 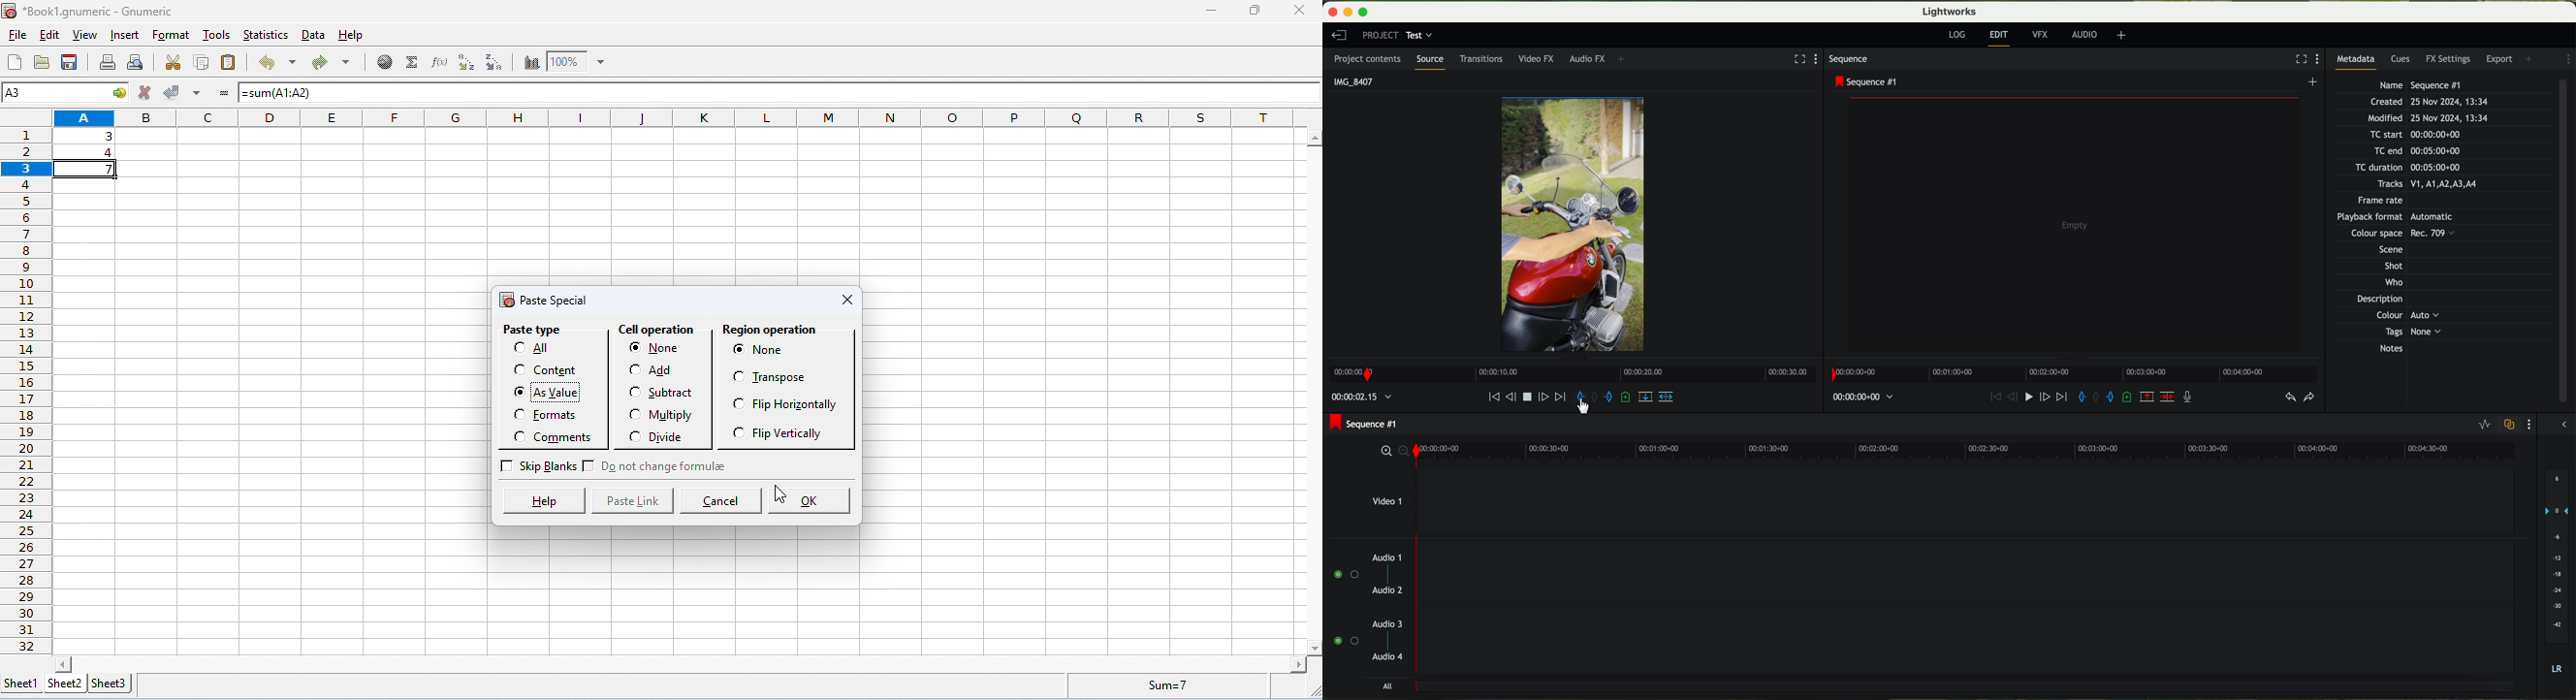 What do you see at coordinates (224, 96) in the screenshot?
I see `=` at bounding box center [224, 96].